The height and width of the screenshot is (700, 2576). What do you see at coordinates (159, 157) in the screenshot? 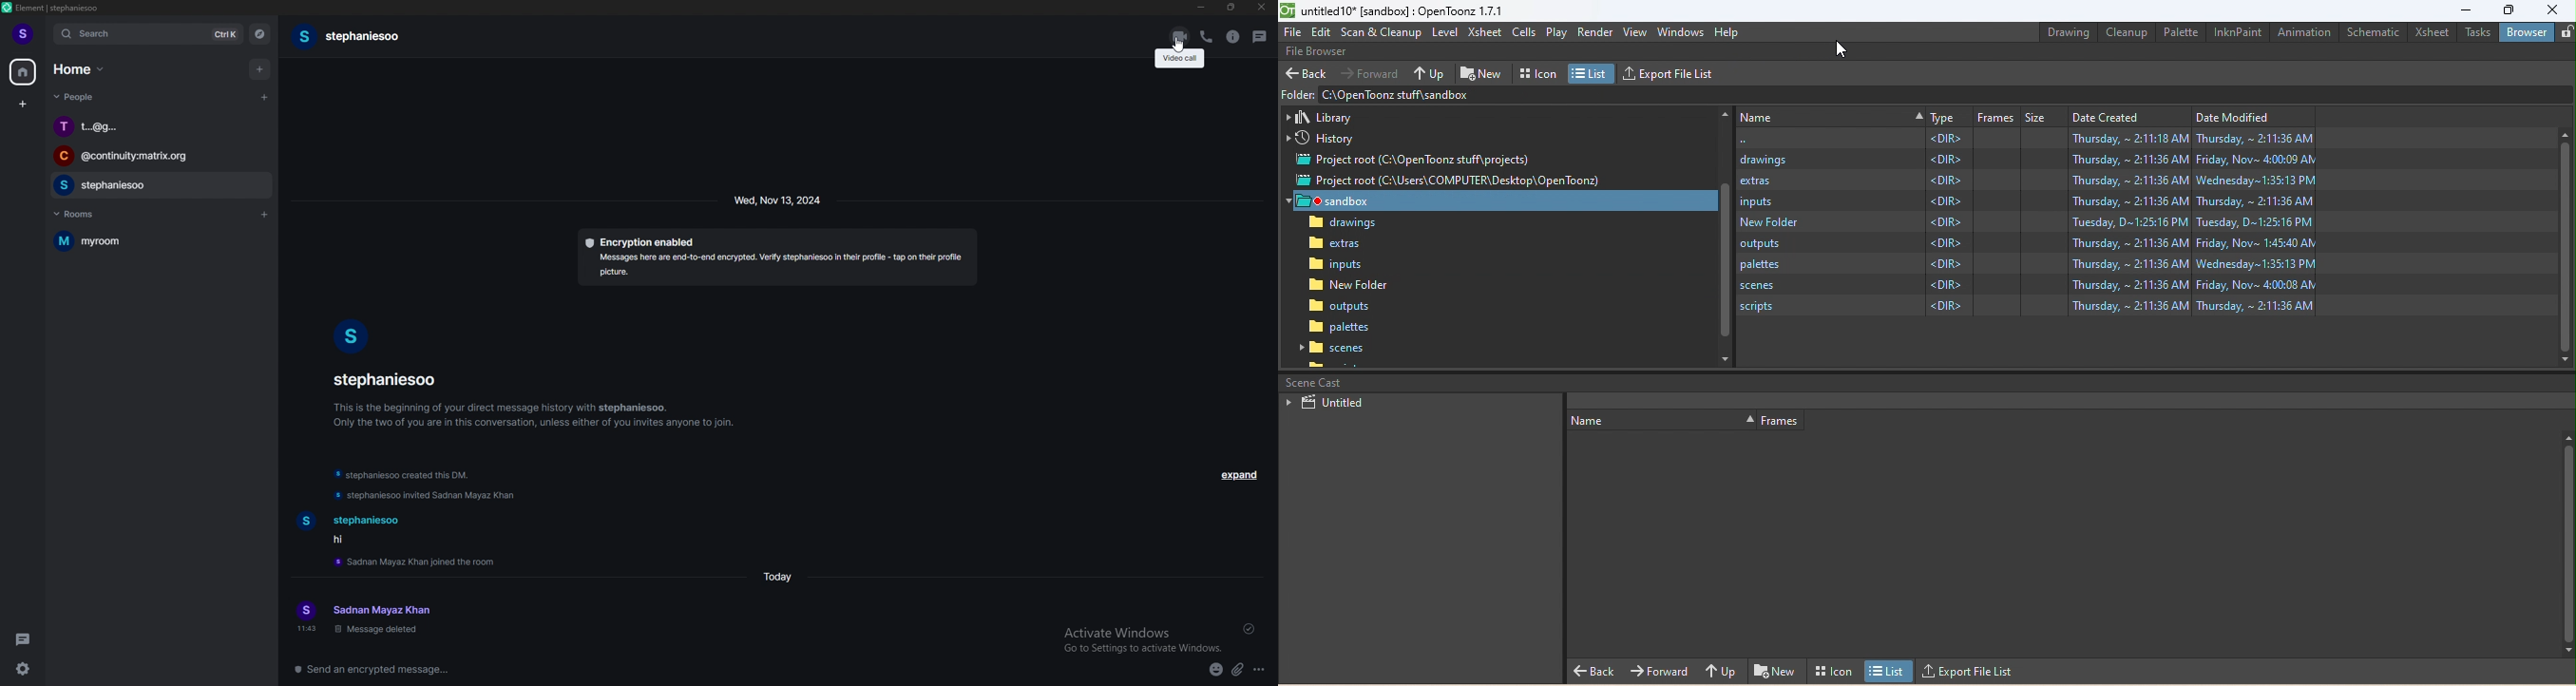
I see `chat` at bounding box center [159, 157].